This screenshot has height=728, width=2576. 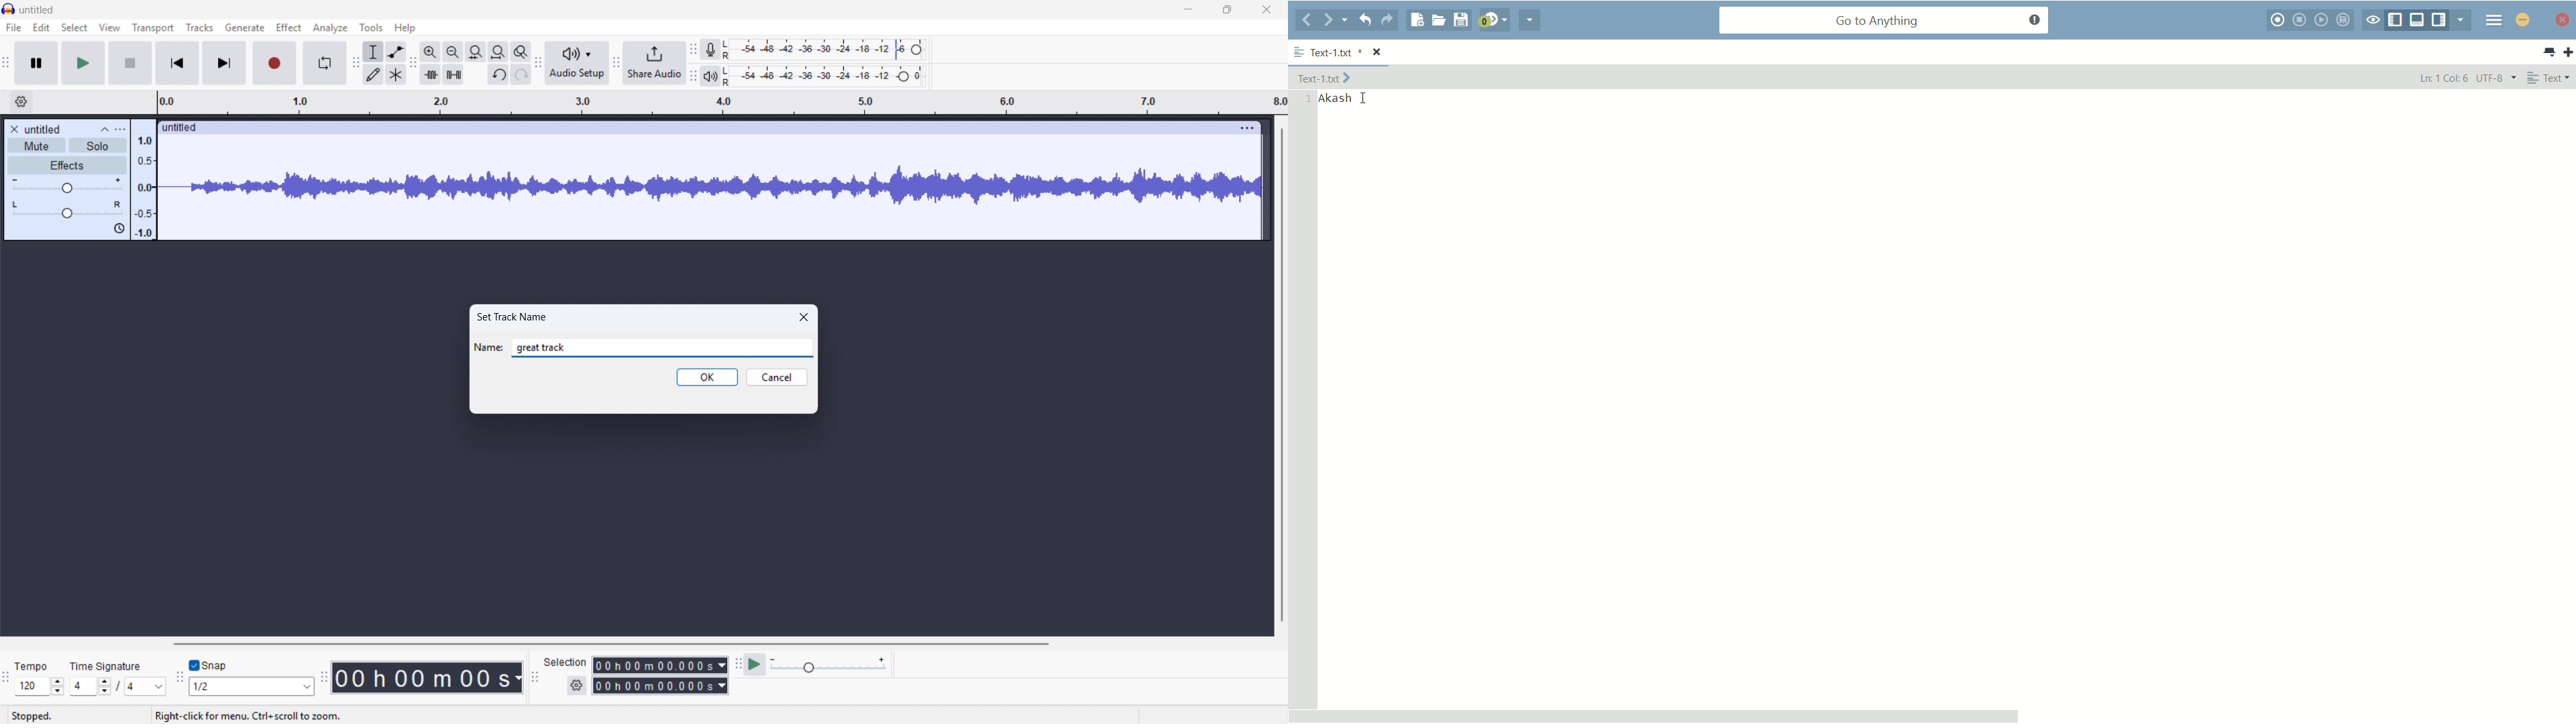 What do you see at coordinates (7, 678) in the screenshot?
I see `Time signature toolbar ` at bounding box center [7, 678].